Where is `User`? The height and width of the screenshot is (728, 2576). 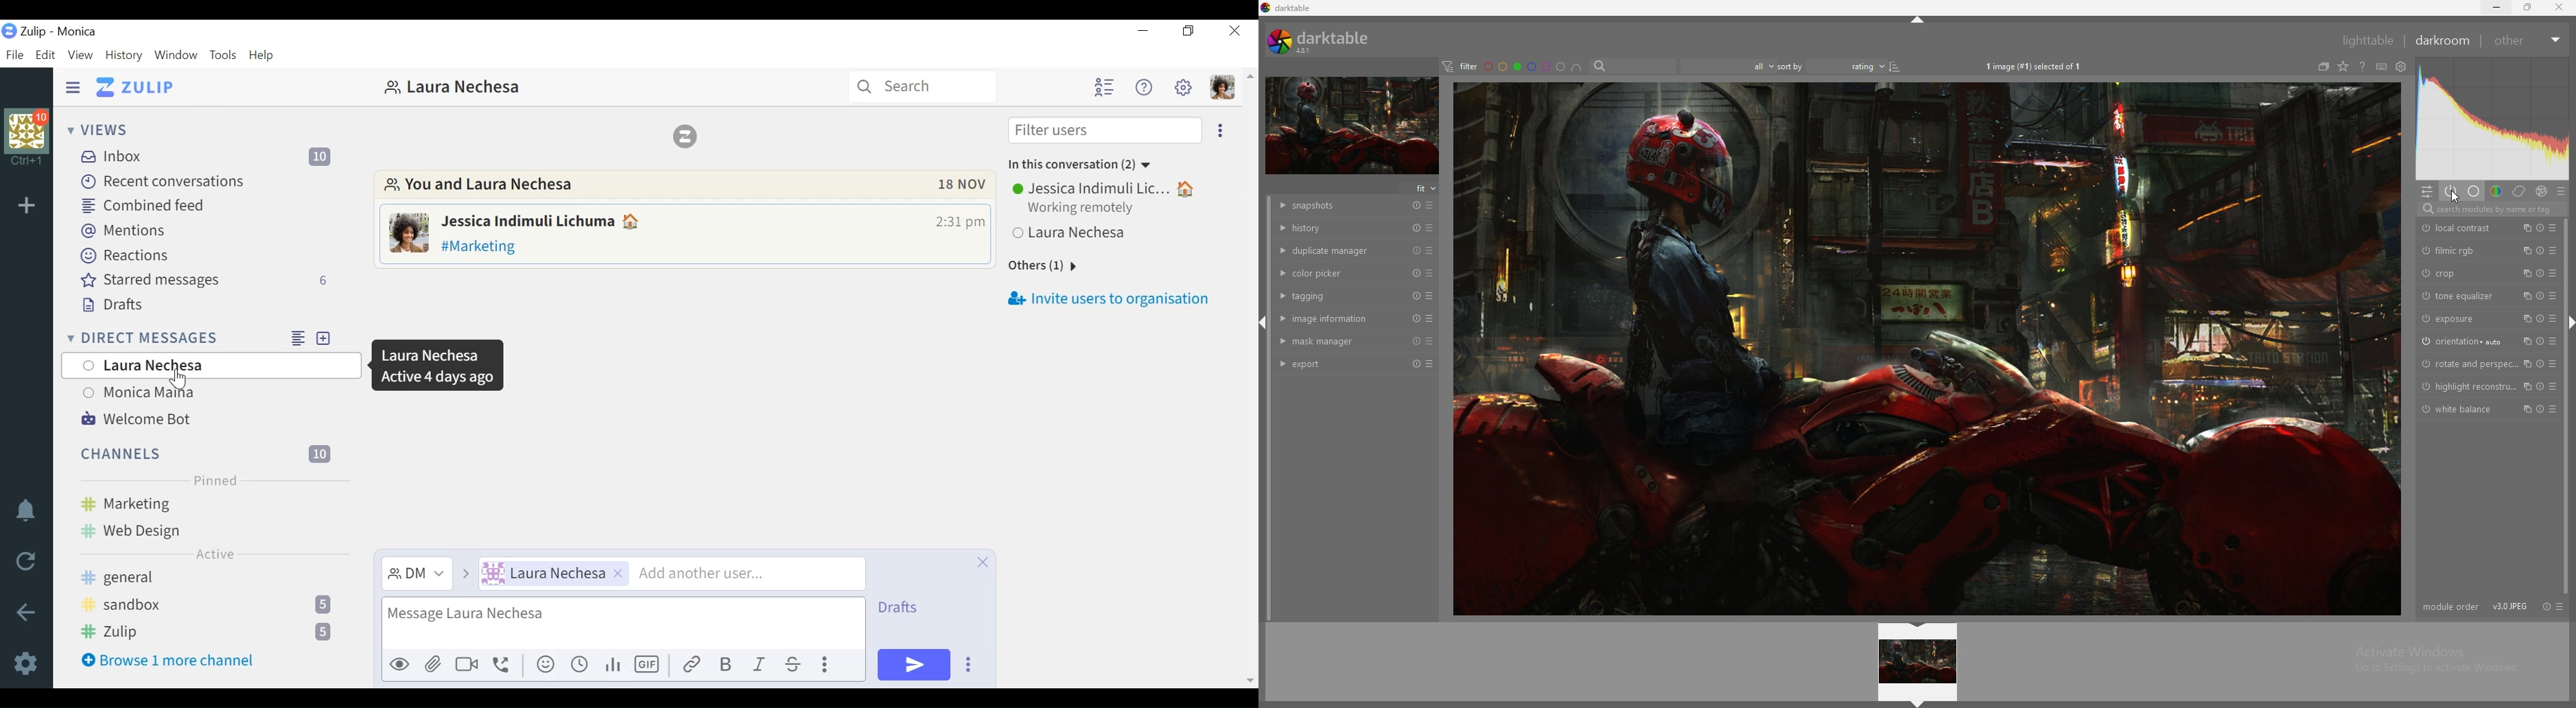 User is located at coordinates (209, 366).